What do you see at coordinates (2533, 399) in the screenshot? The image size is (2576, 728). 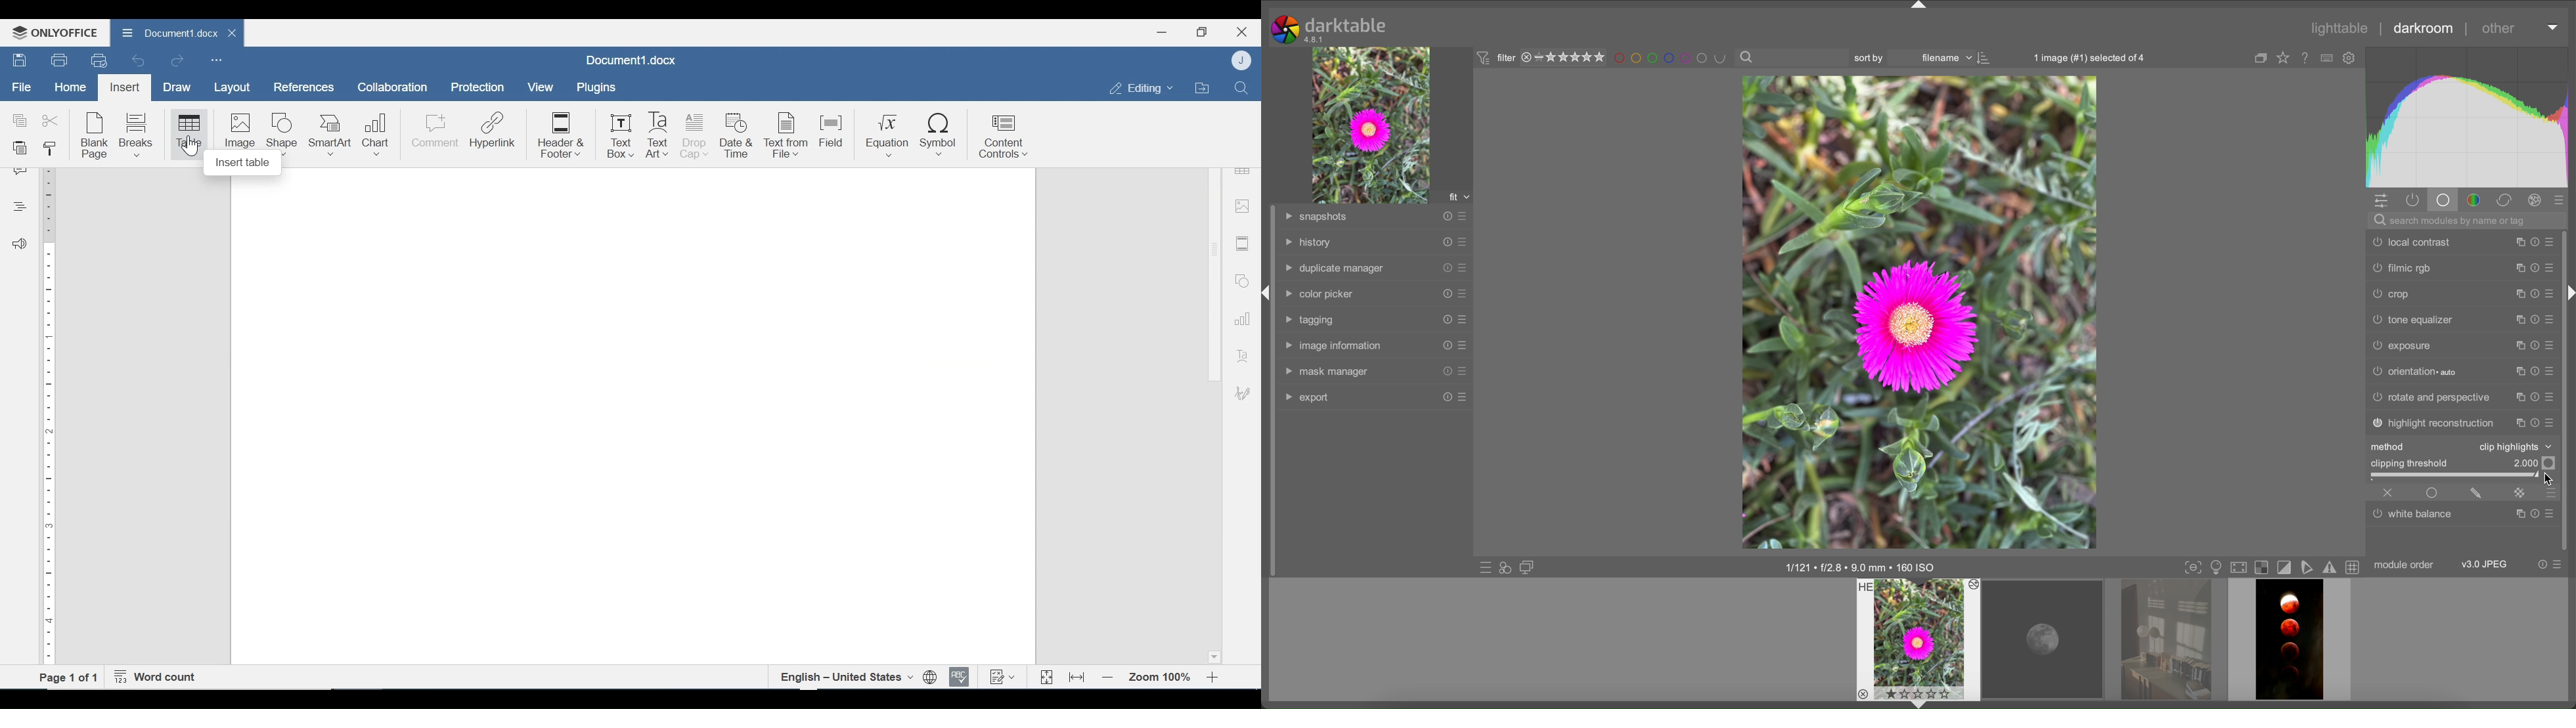 I see `reset presets` at bounding box center [2533, 399].